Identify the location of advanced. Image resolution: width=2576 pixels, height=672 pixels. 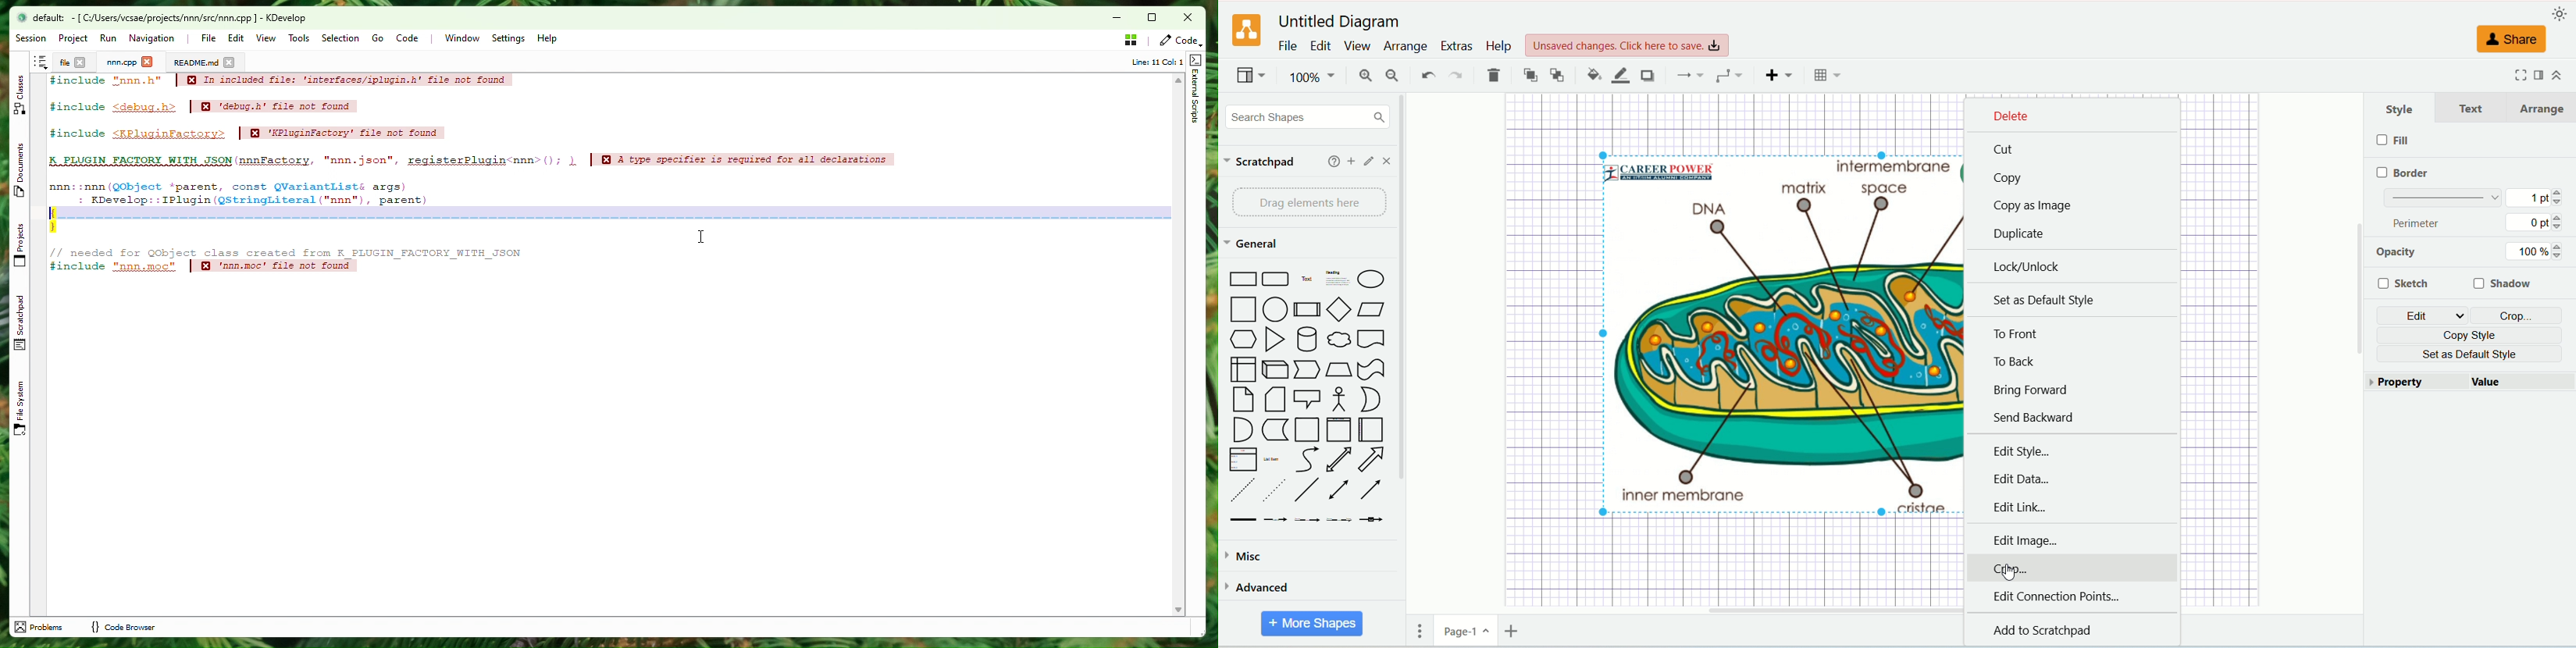
(1258, 586).